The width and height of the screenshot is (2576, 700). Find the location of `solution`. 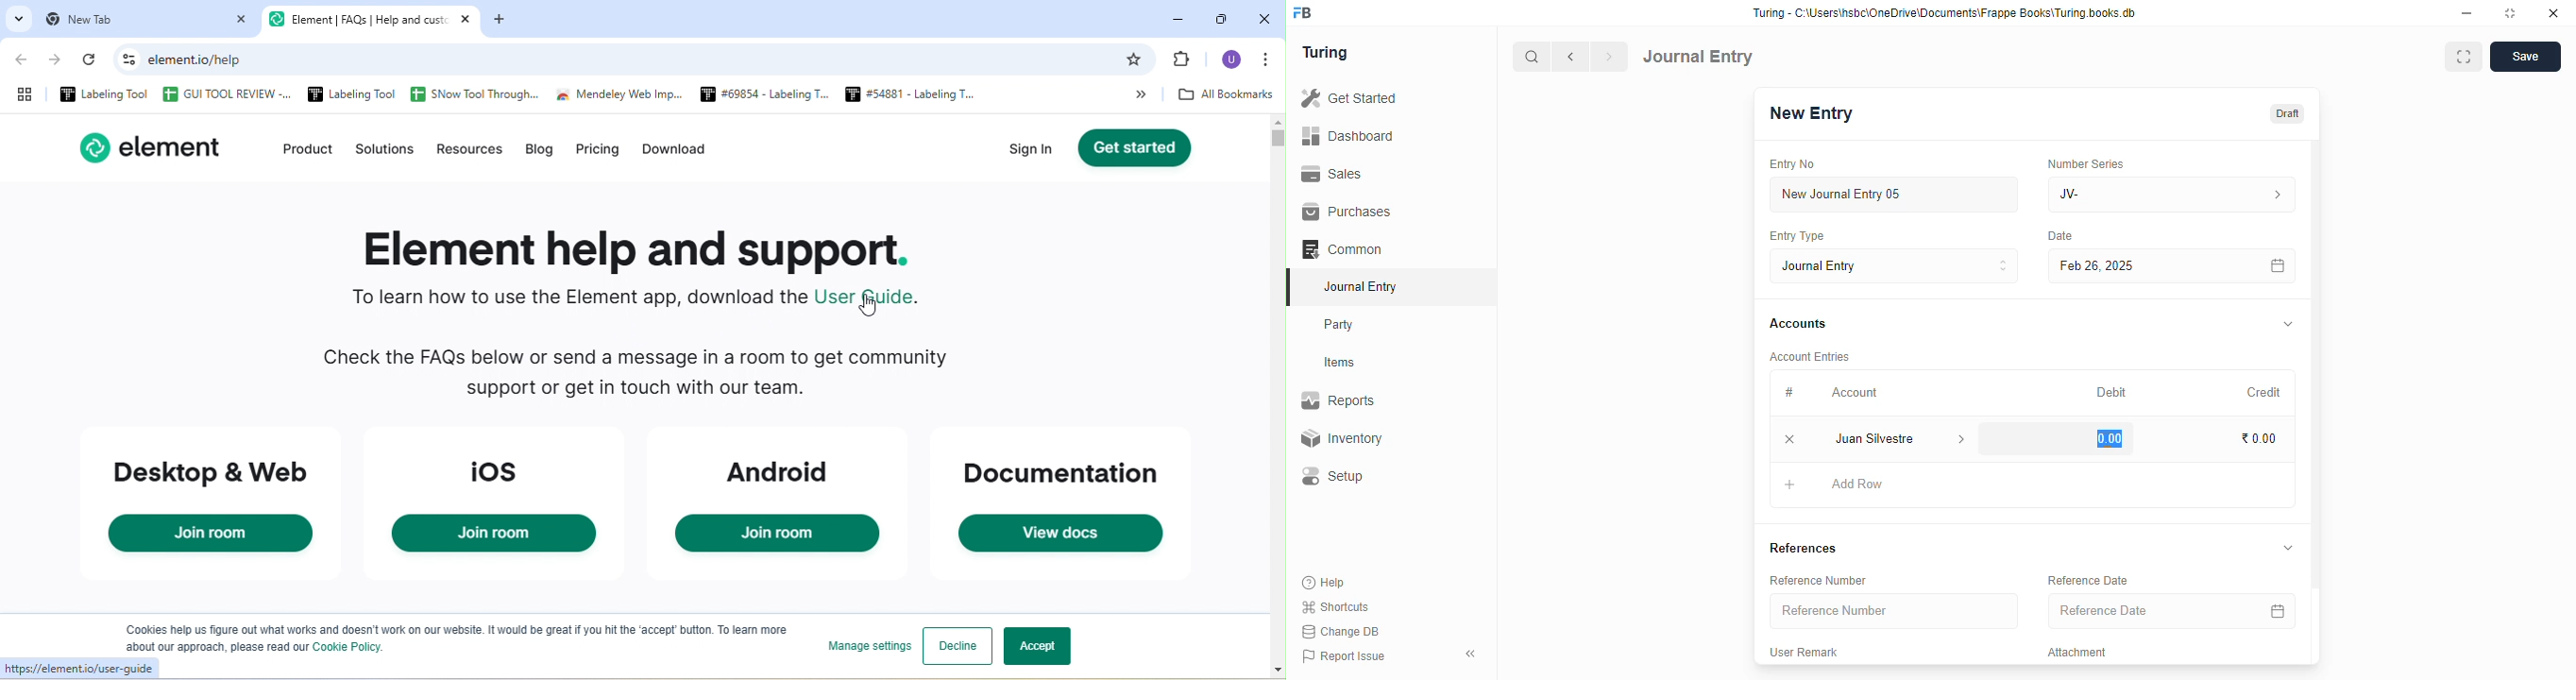

solution is located at coordinates (383, 152).